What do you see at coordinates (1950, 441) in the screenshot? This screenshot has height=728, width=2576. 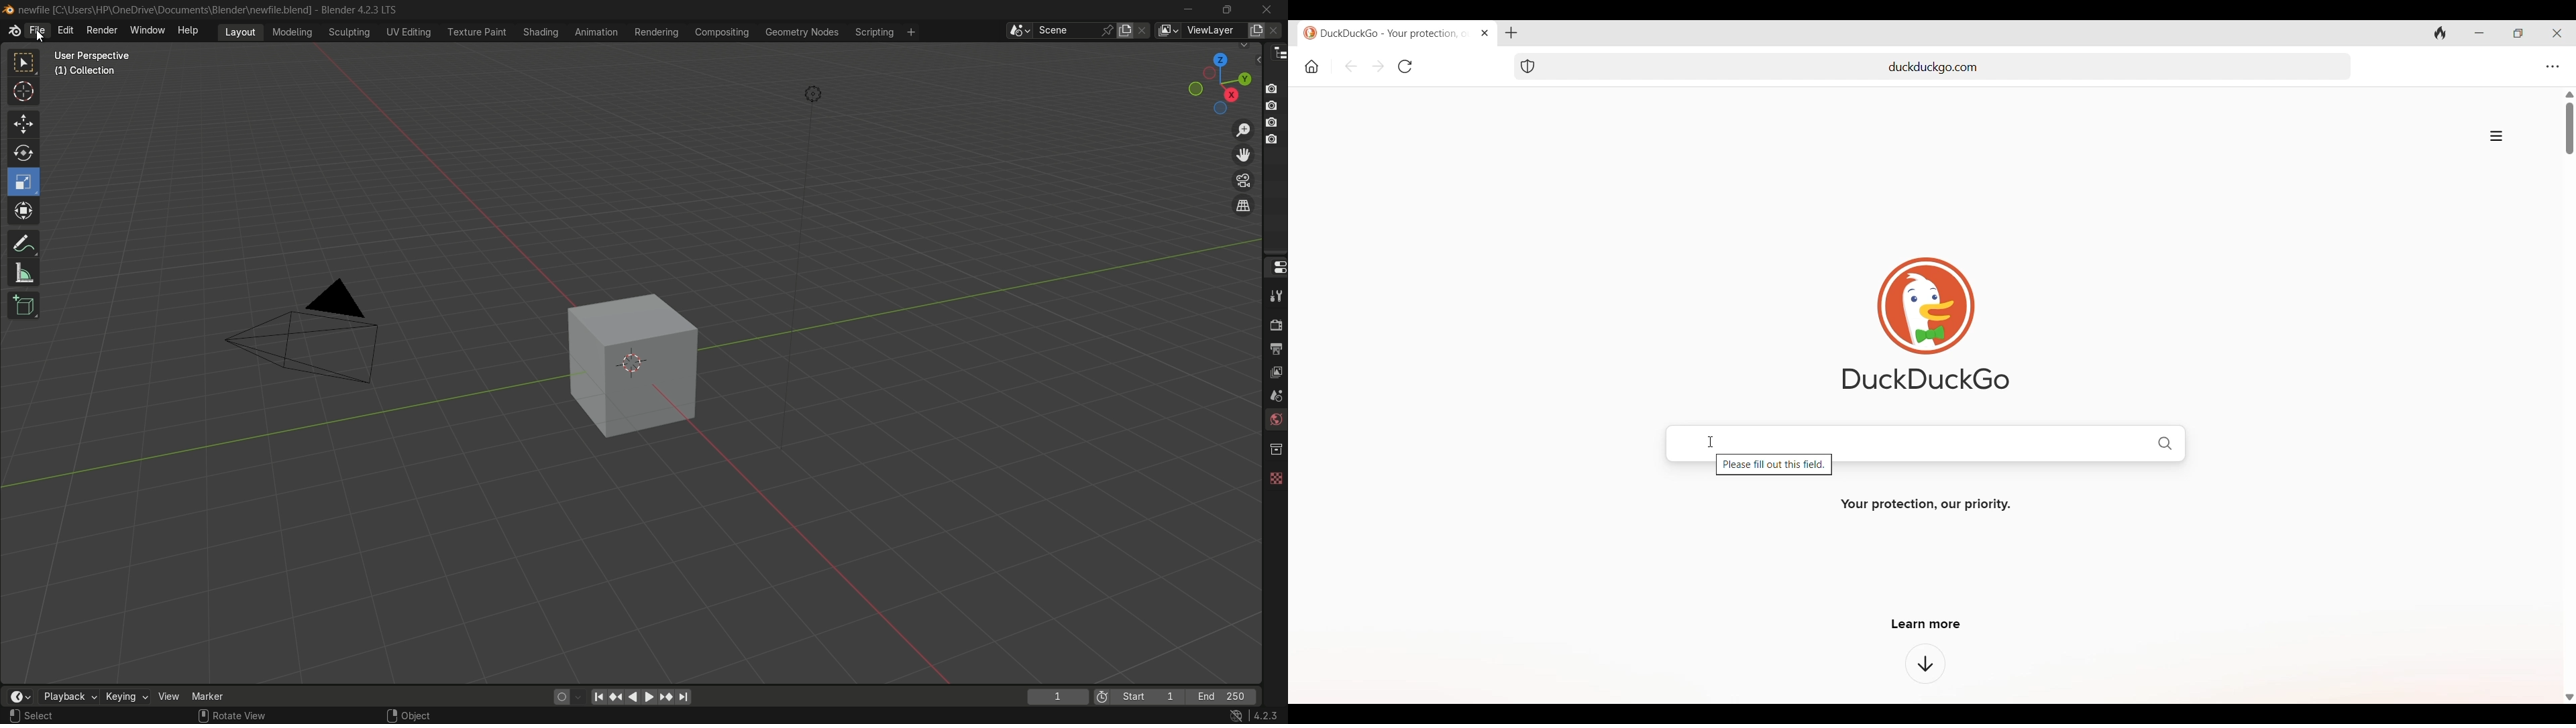 I see `Type in search query` at bounding box center [1950, 441].